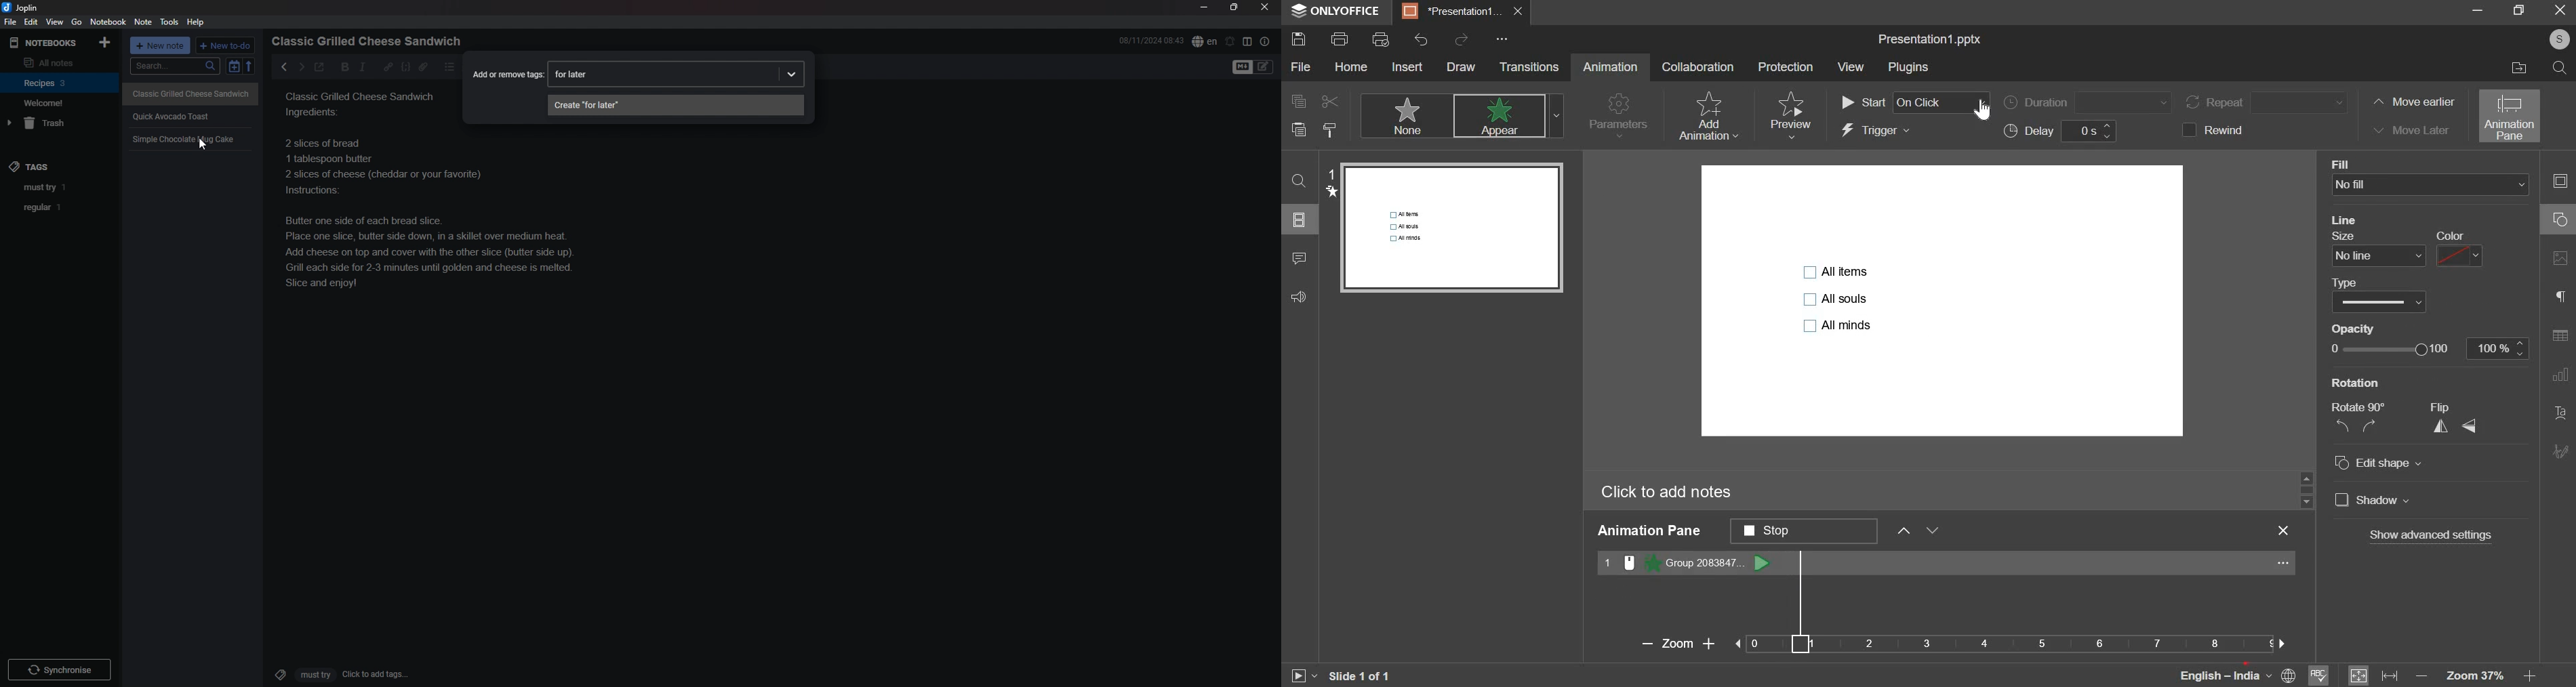  I want to click on dropdown, so click(794, 73).